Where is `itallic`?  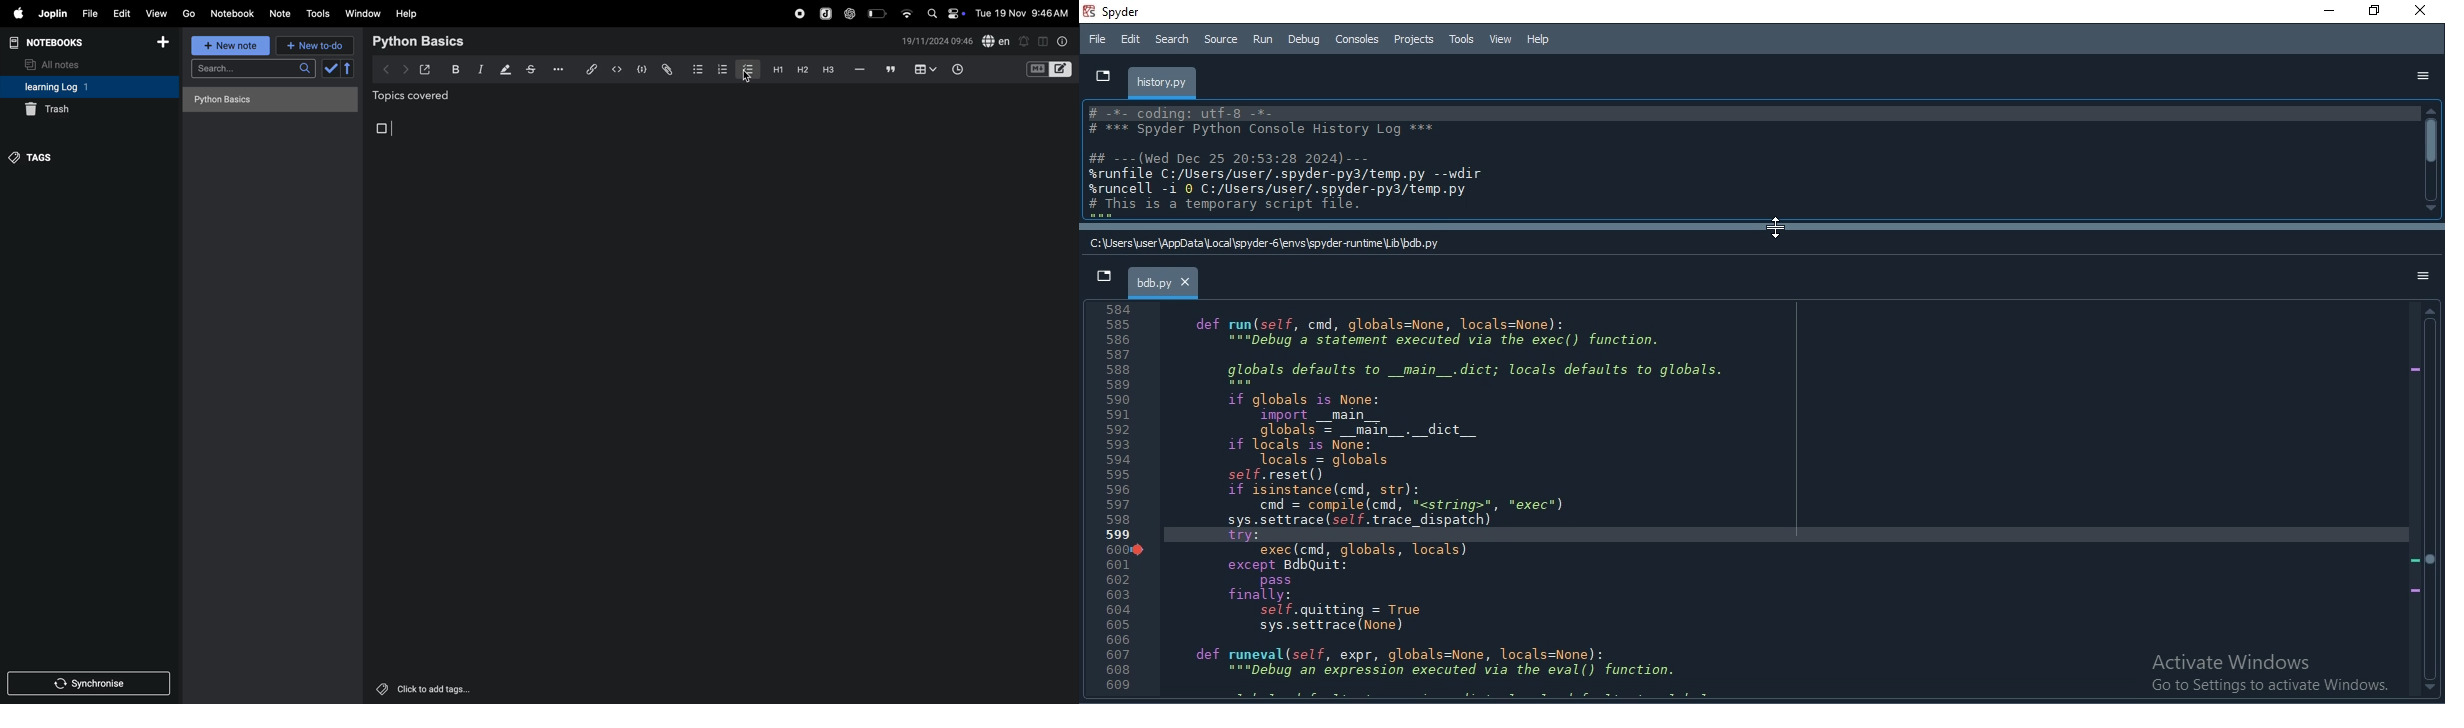
itallic is located at coordinates (479, 70).